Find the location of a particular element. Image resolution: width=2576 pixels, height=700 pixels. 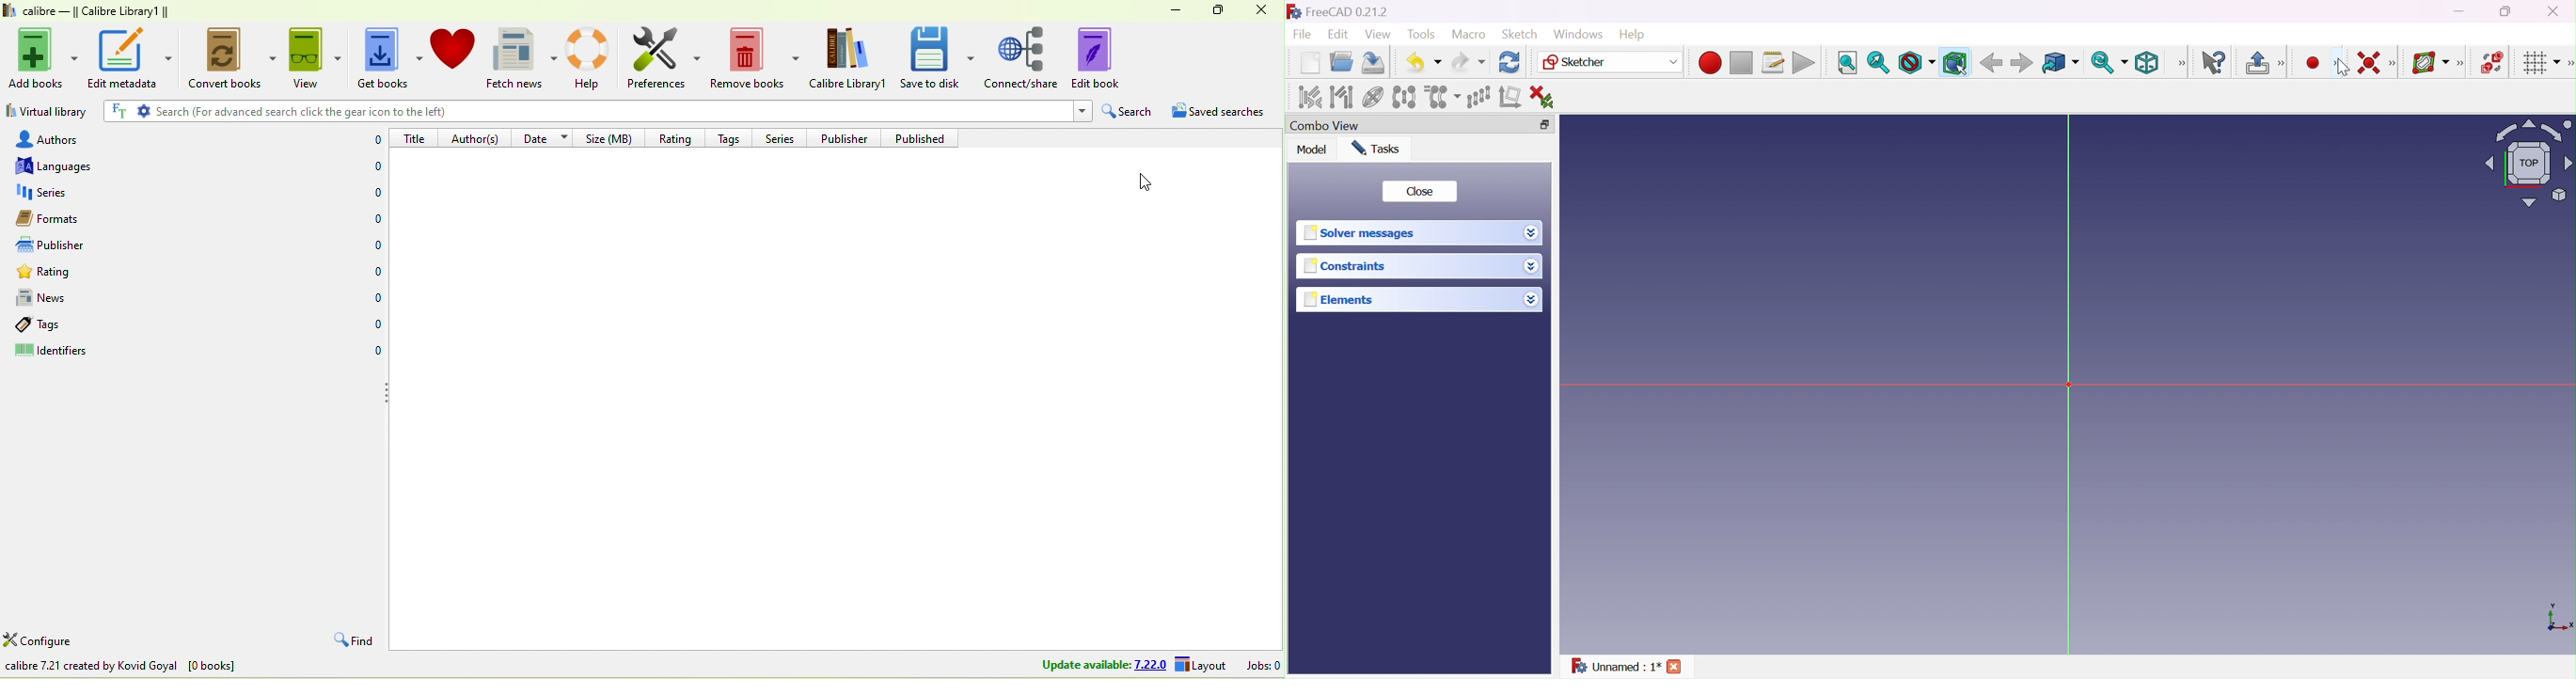

Tools is located at coordinates (1421, 35).